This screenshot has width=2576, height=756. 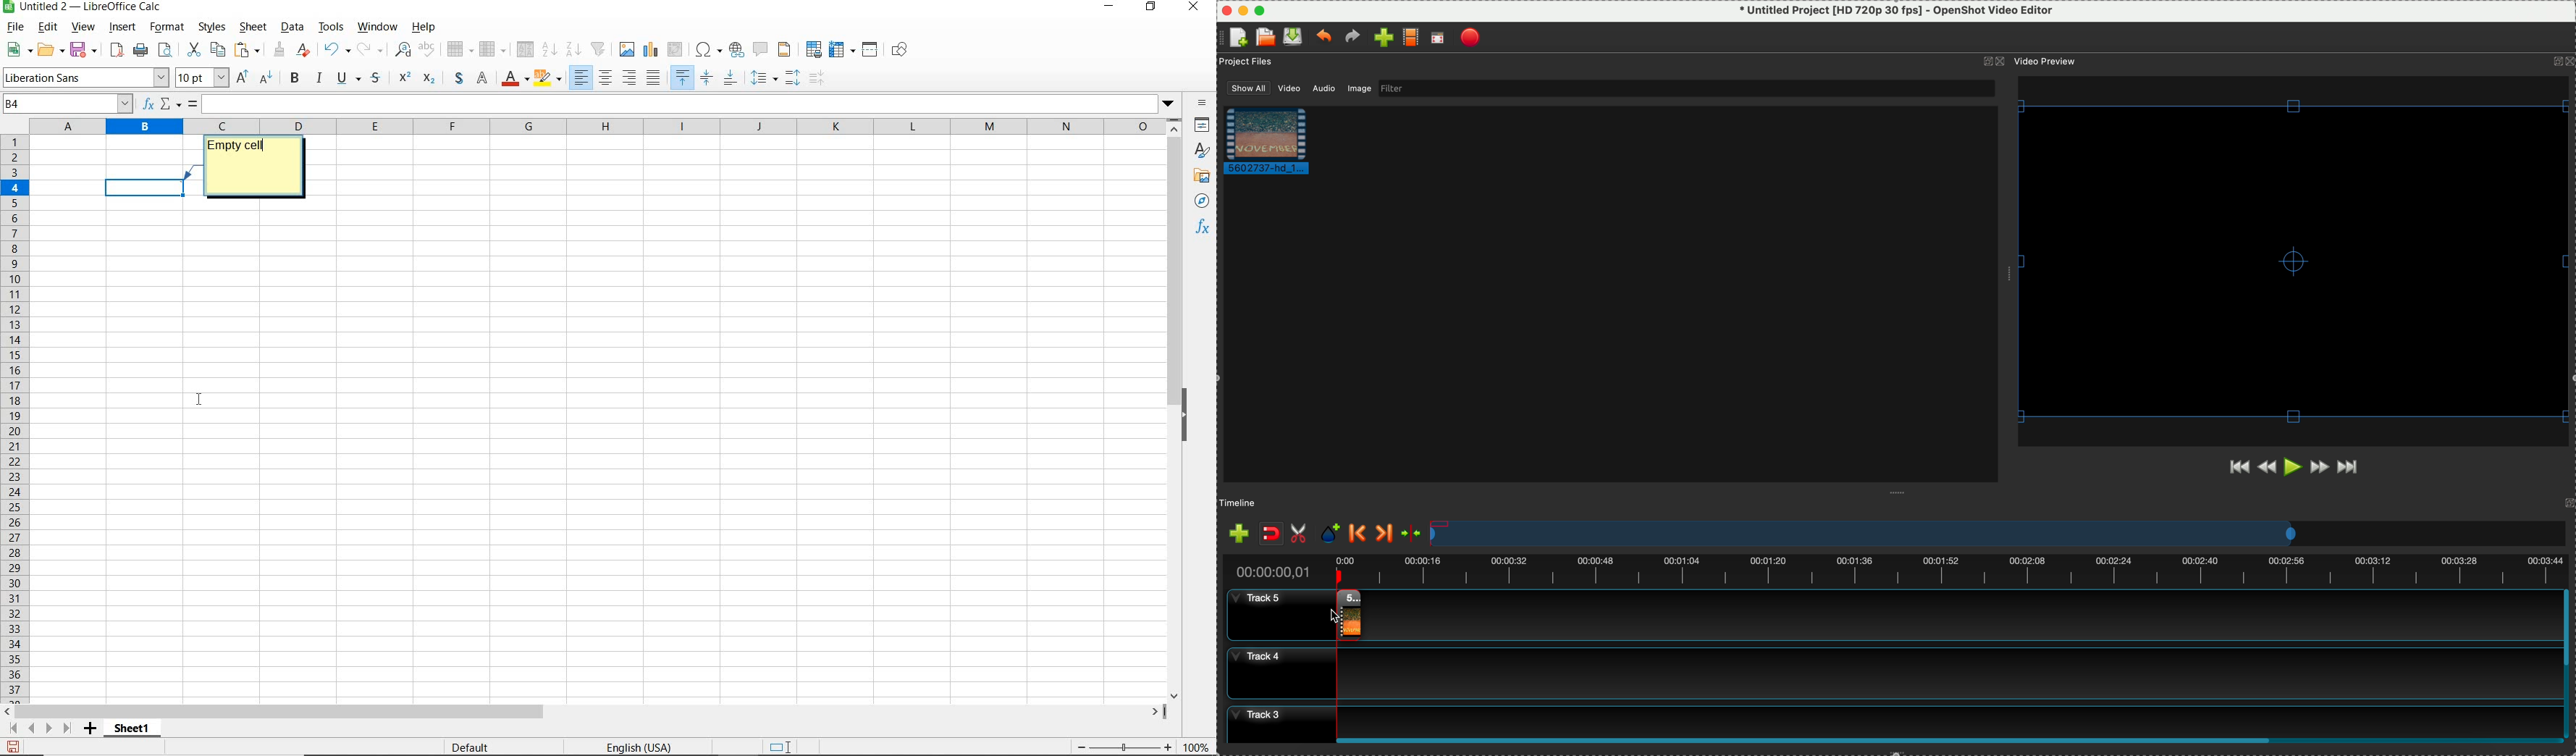 What do you see at coordinates (195, 49) in the screenshot?
I see `cut` at bounding box center [195, 49].